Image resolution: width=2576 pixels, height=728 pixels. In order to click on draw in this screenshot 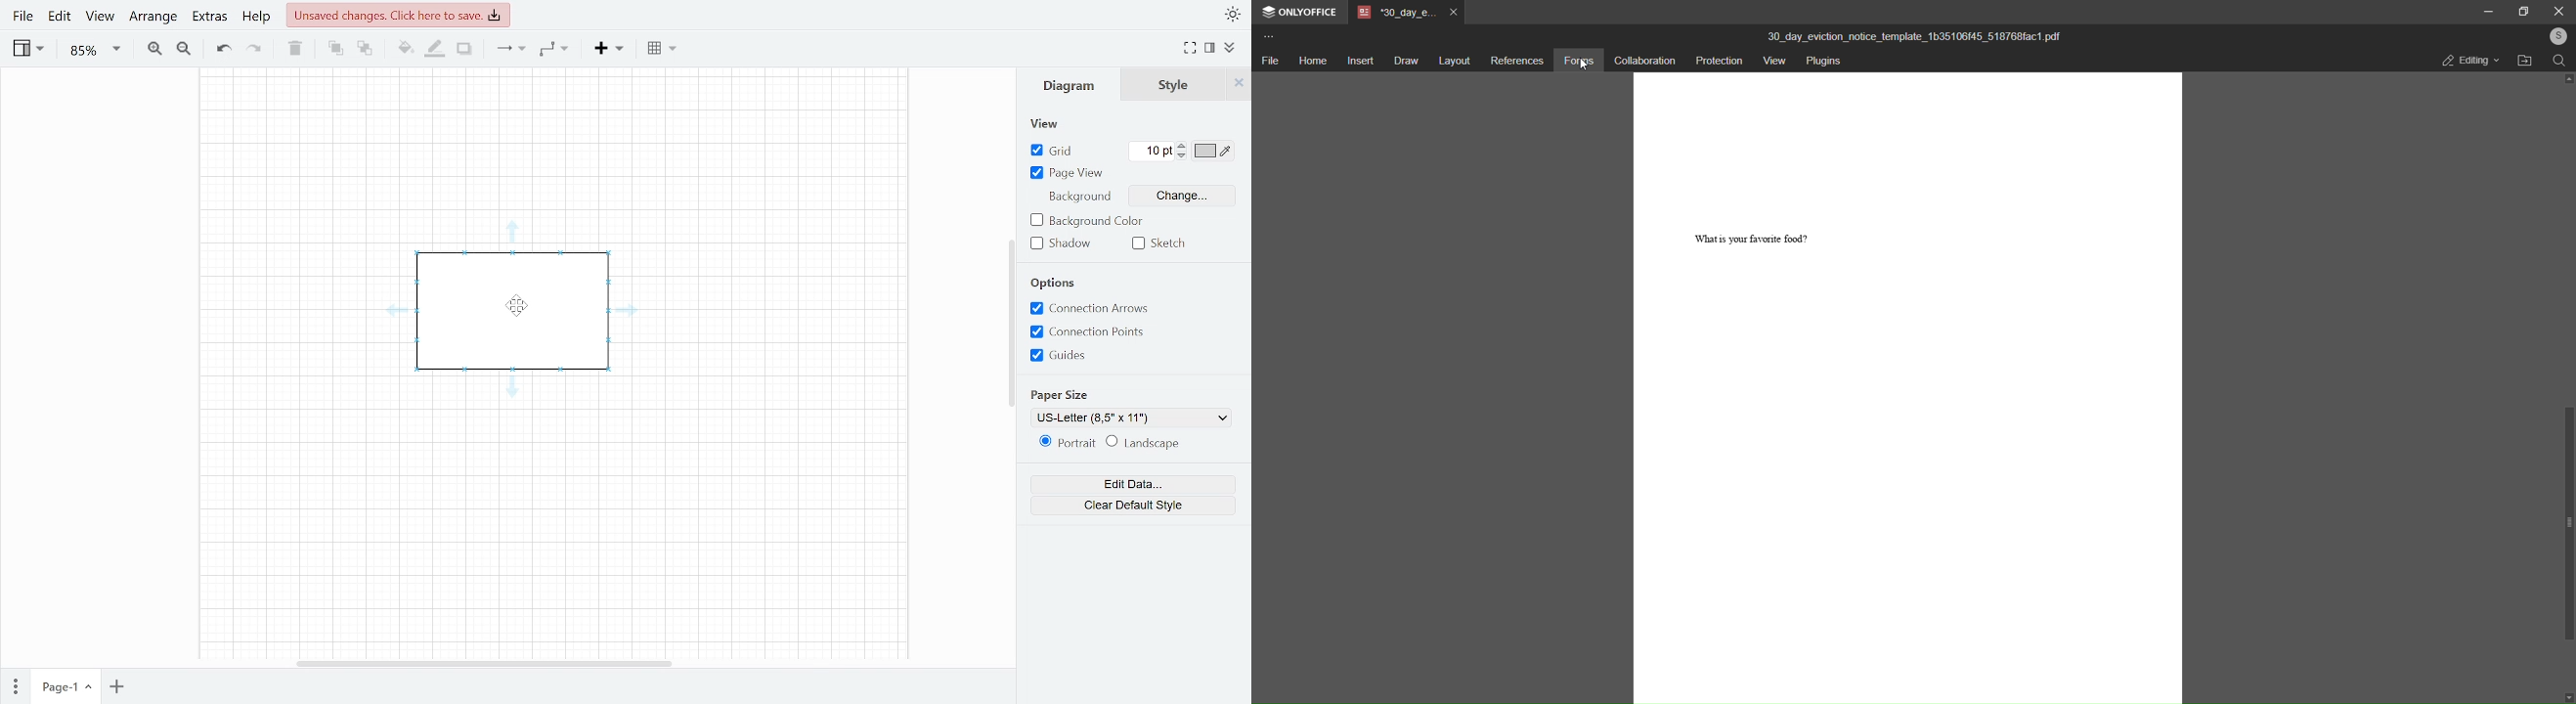, I will do `click(1406, 61)`.